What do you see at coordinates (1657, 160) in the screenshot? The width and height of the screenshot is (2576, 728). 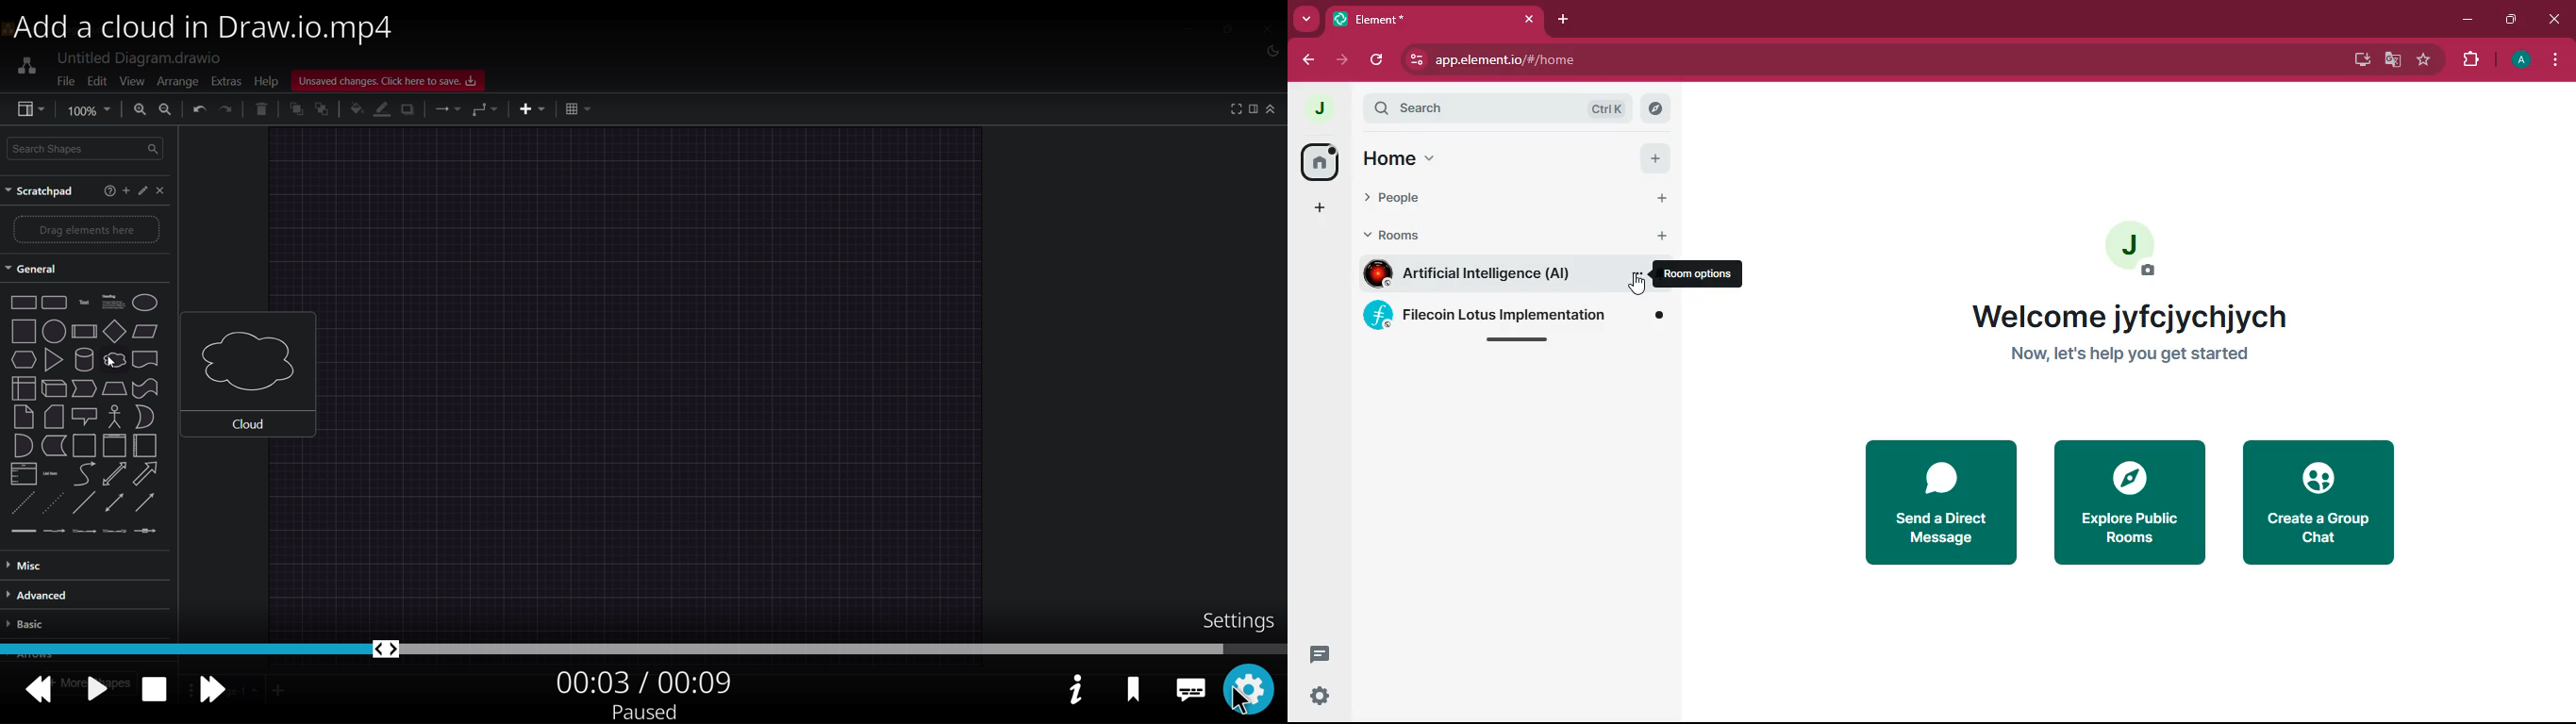 I see `add` at bounding box center [1657, 160].